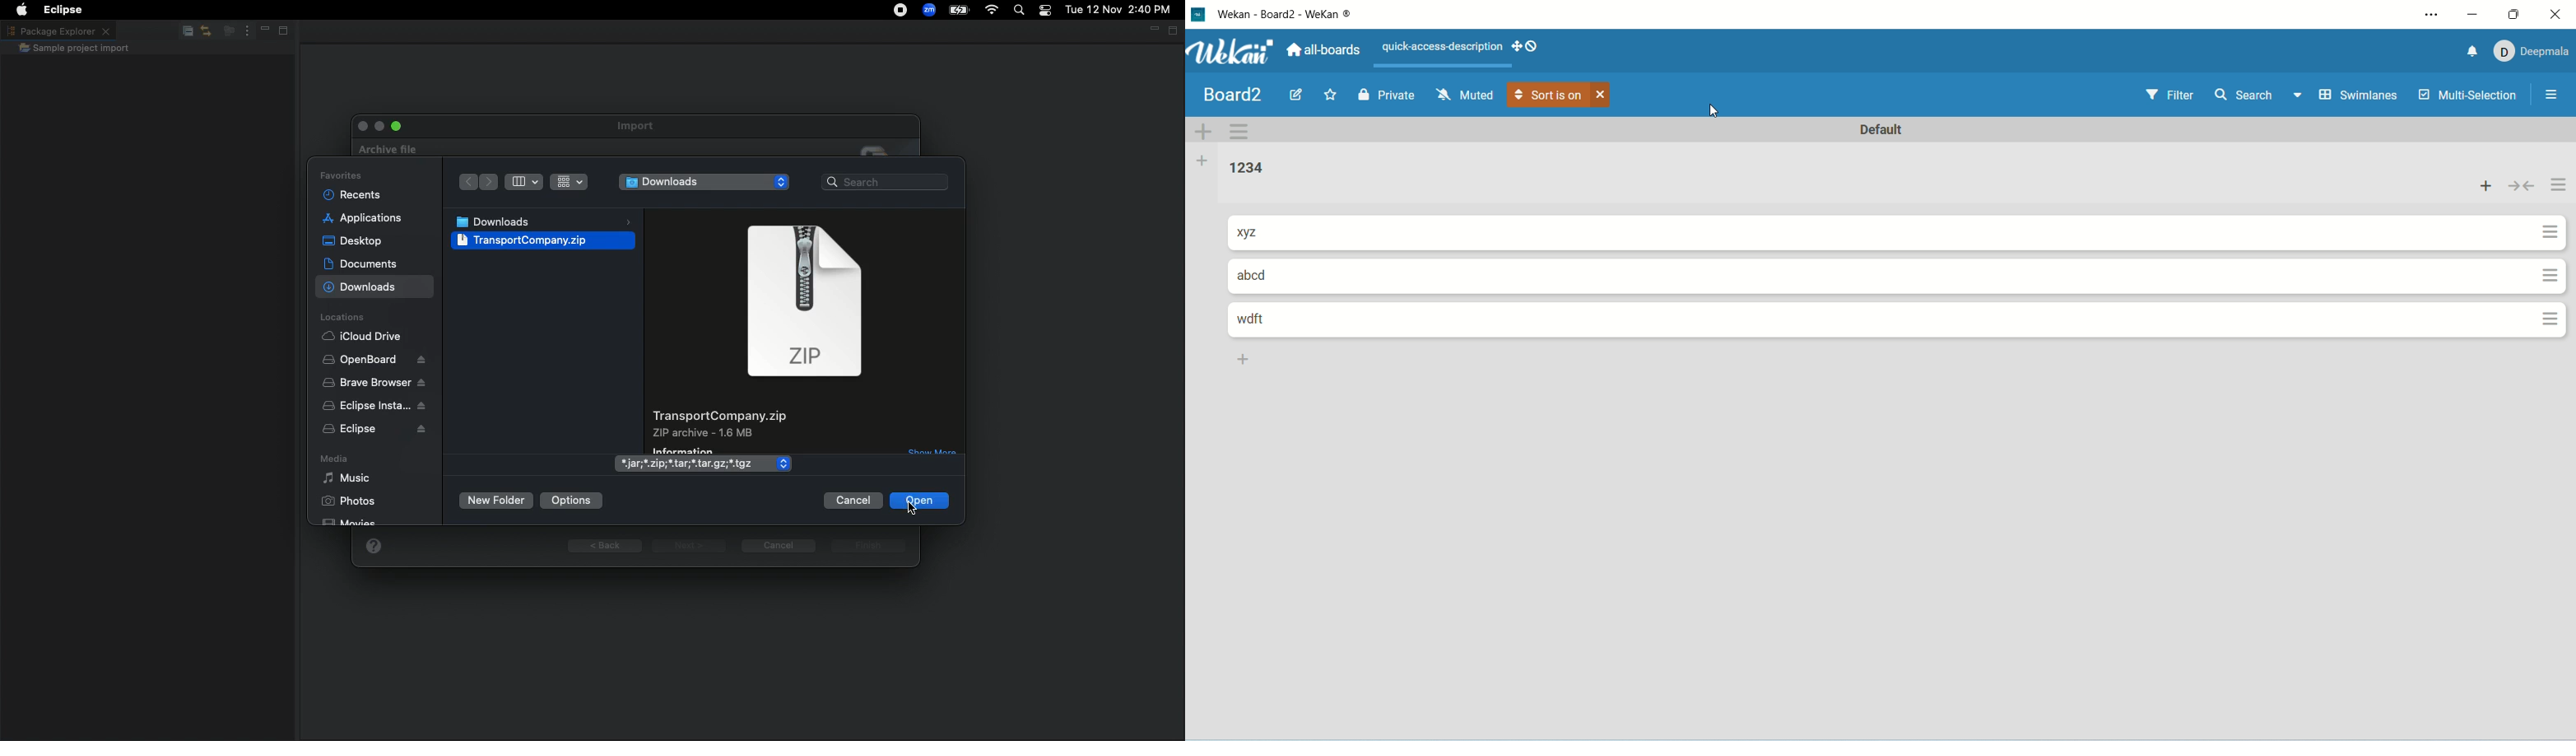 Image resolution: width=2576 pixels, height=756 pixels. What do you see at coordinates (1203, 132) in the screenshot?
I see `add swimlane` at bounding box center [1203, 132].